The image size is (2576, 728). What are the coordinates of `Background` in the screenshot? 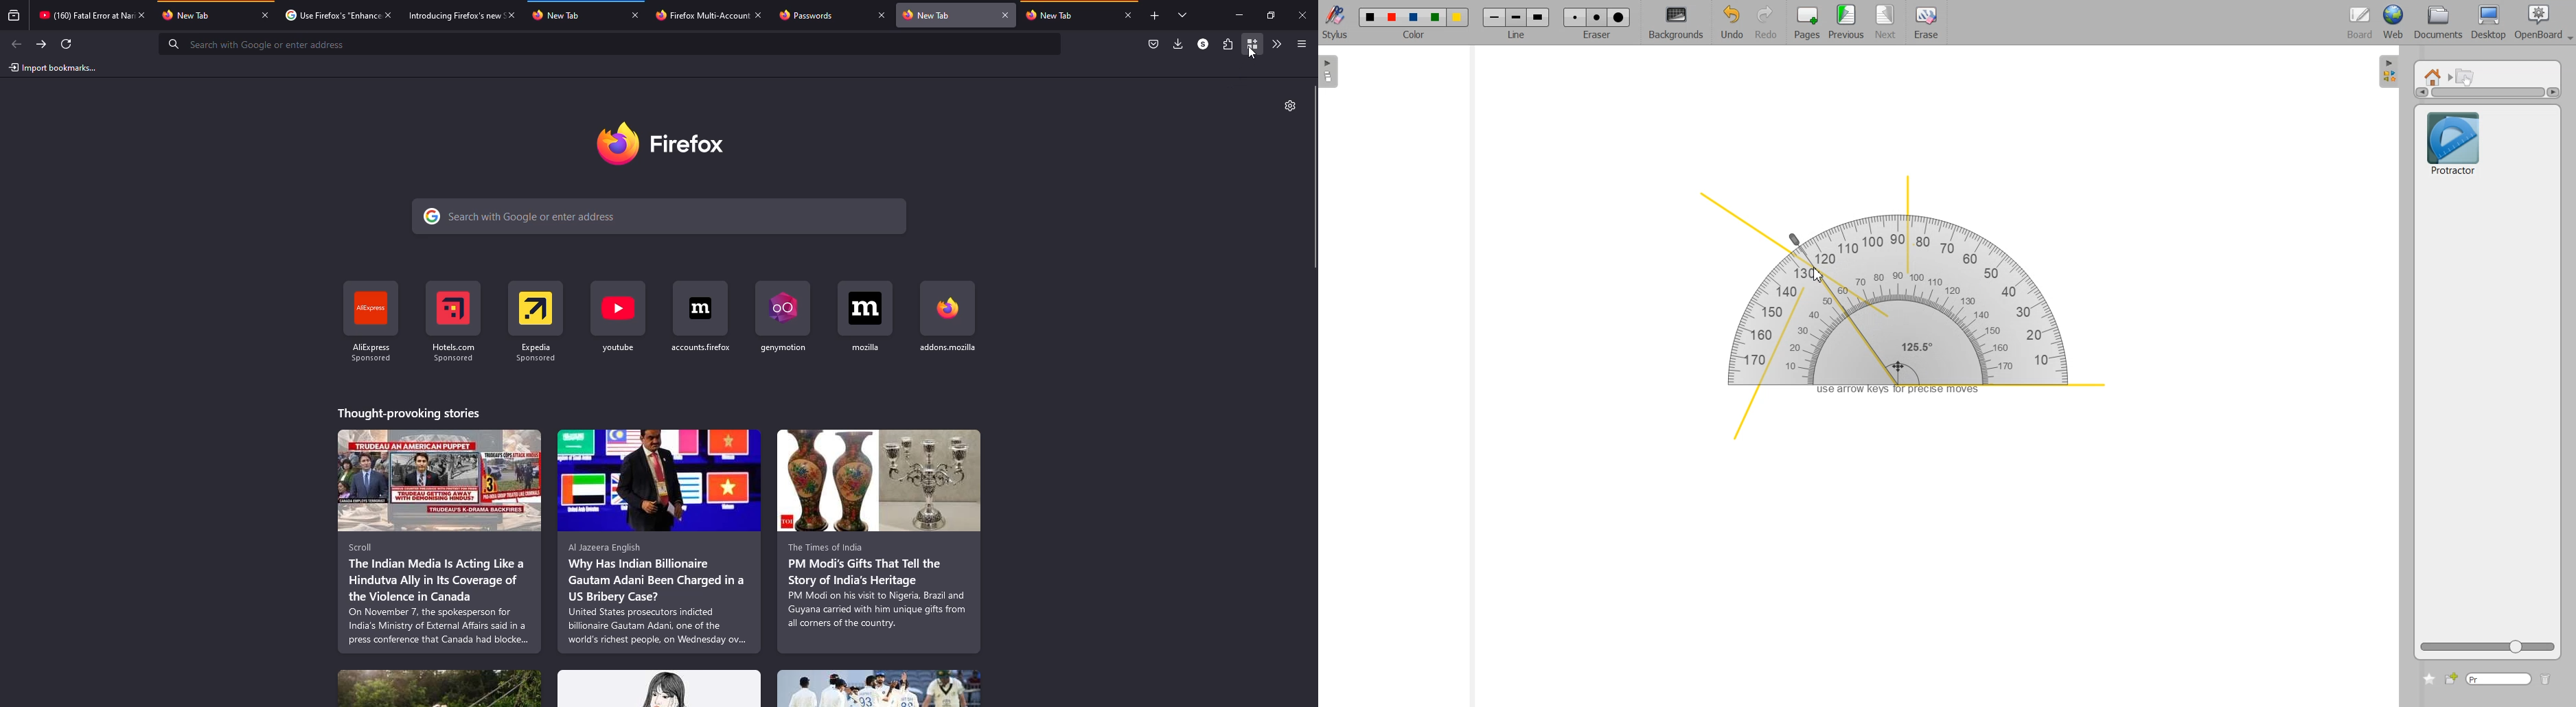 It's located at (1676, 24).